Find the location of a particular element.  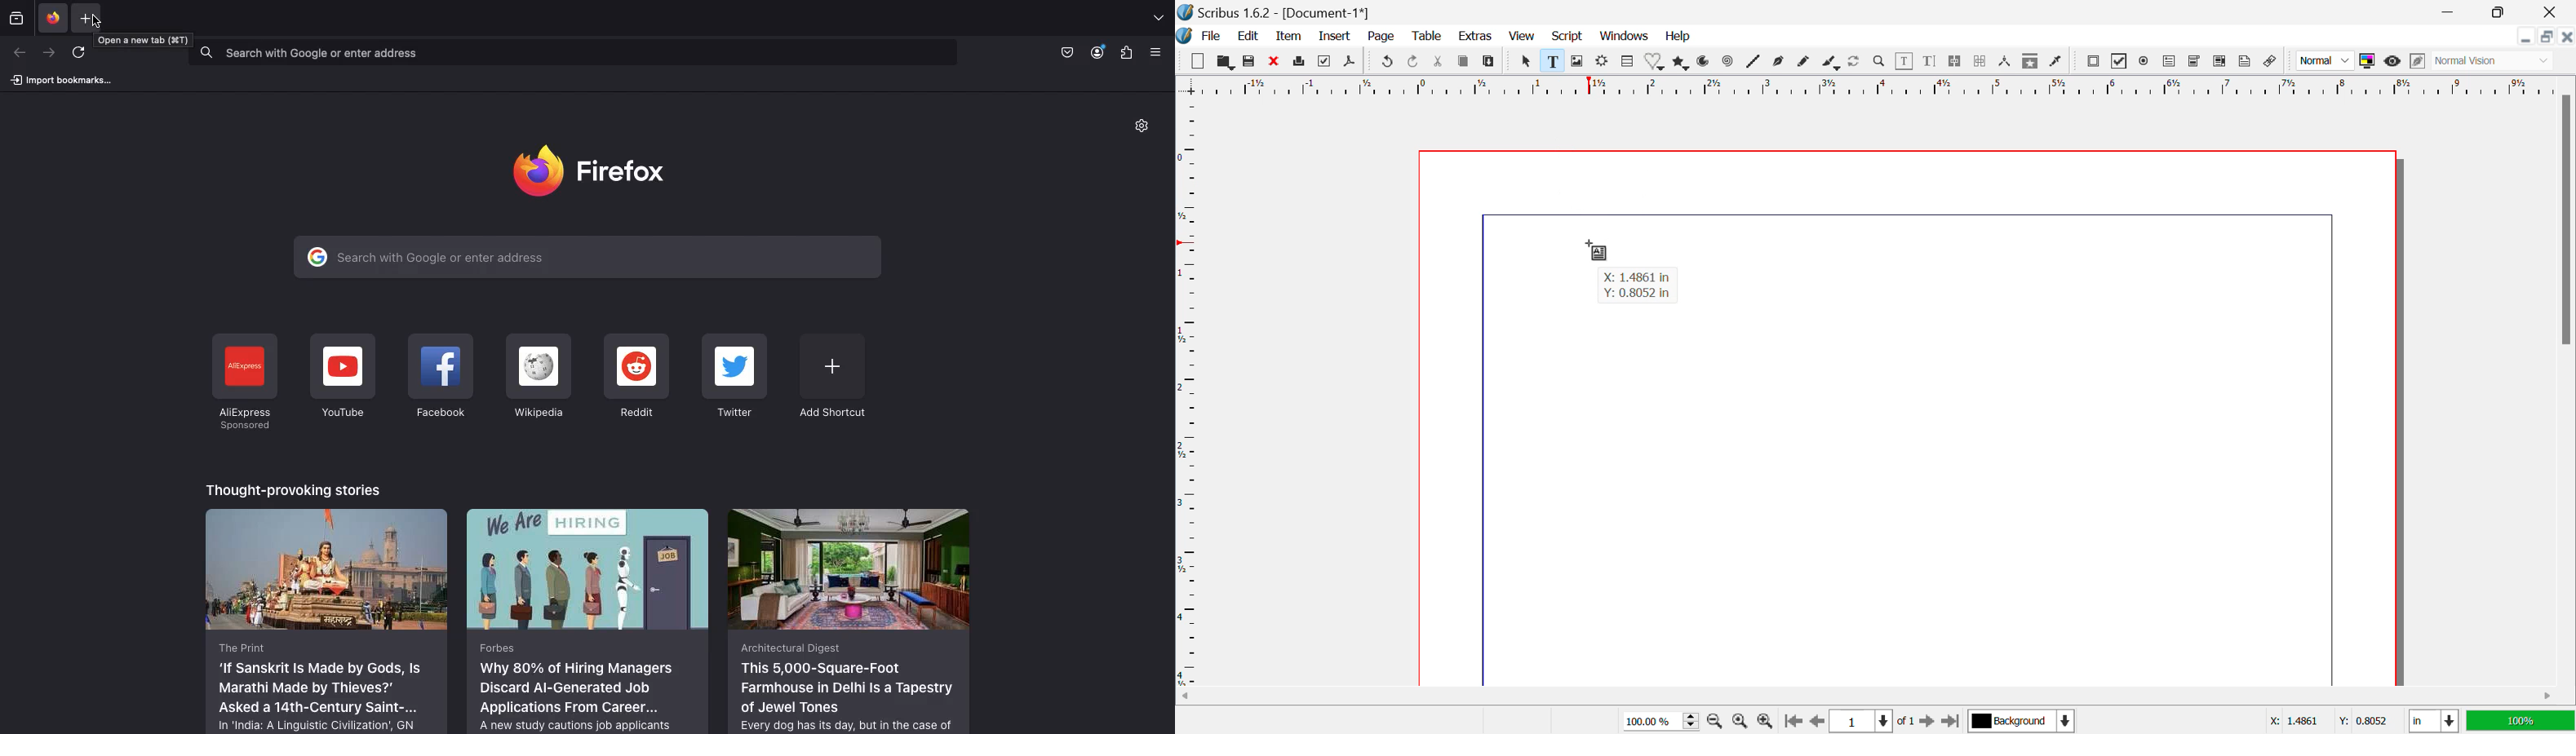

Page is located at coordinates (1384, 38).